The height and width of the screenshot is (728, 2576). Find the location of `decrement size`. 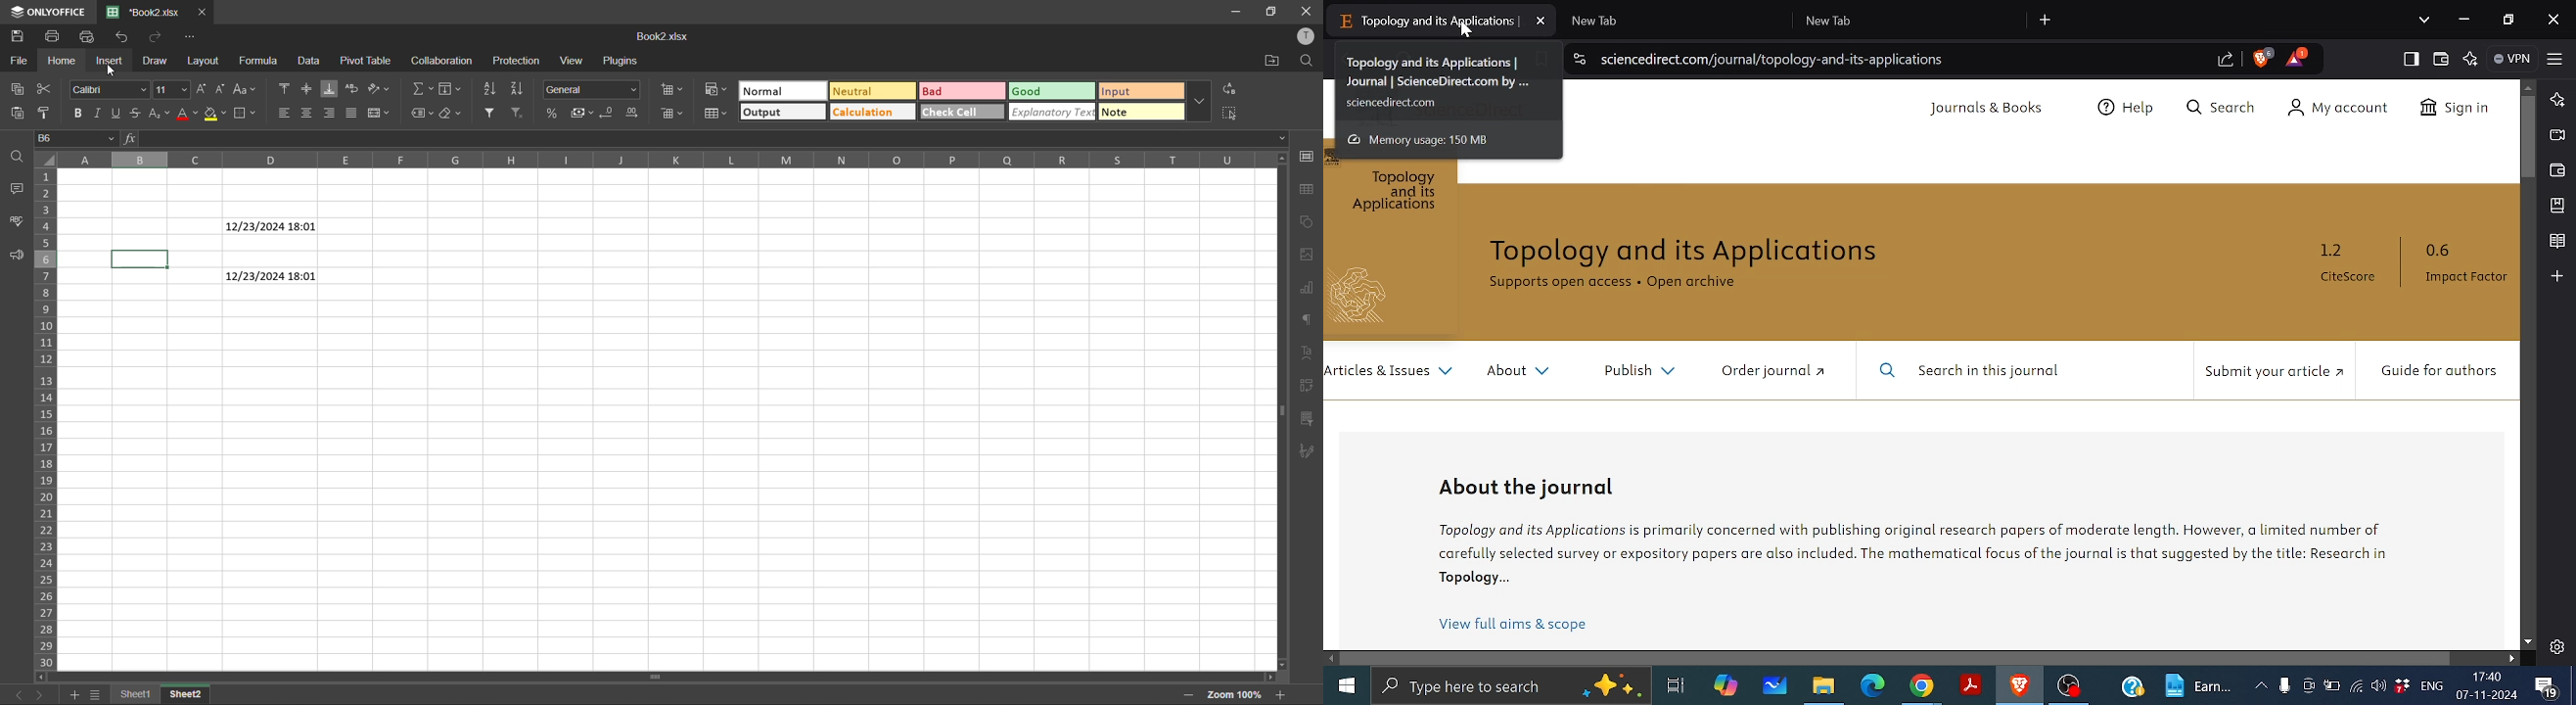

decrement size is located at coordinates (221, 90).